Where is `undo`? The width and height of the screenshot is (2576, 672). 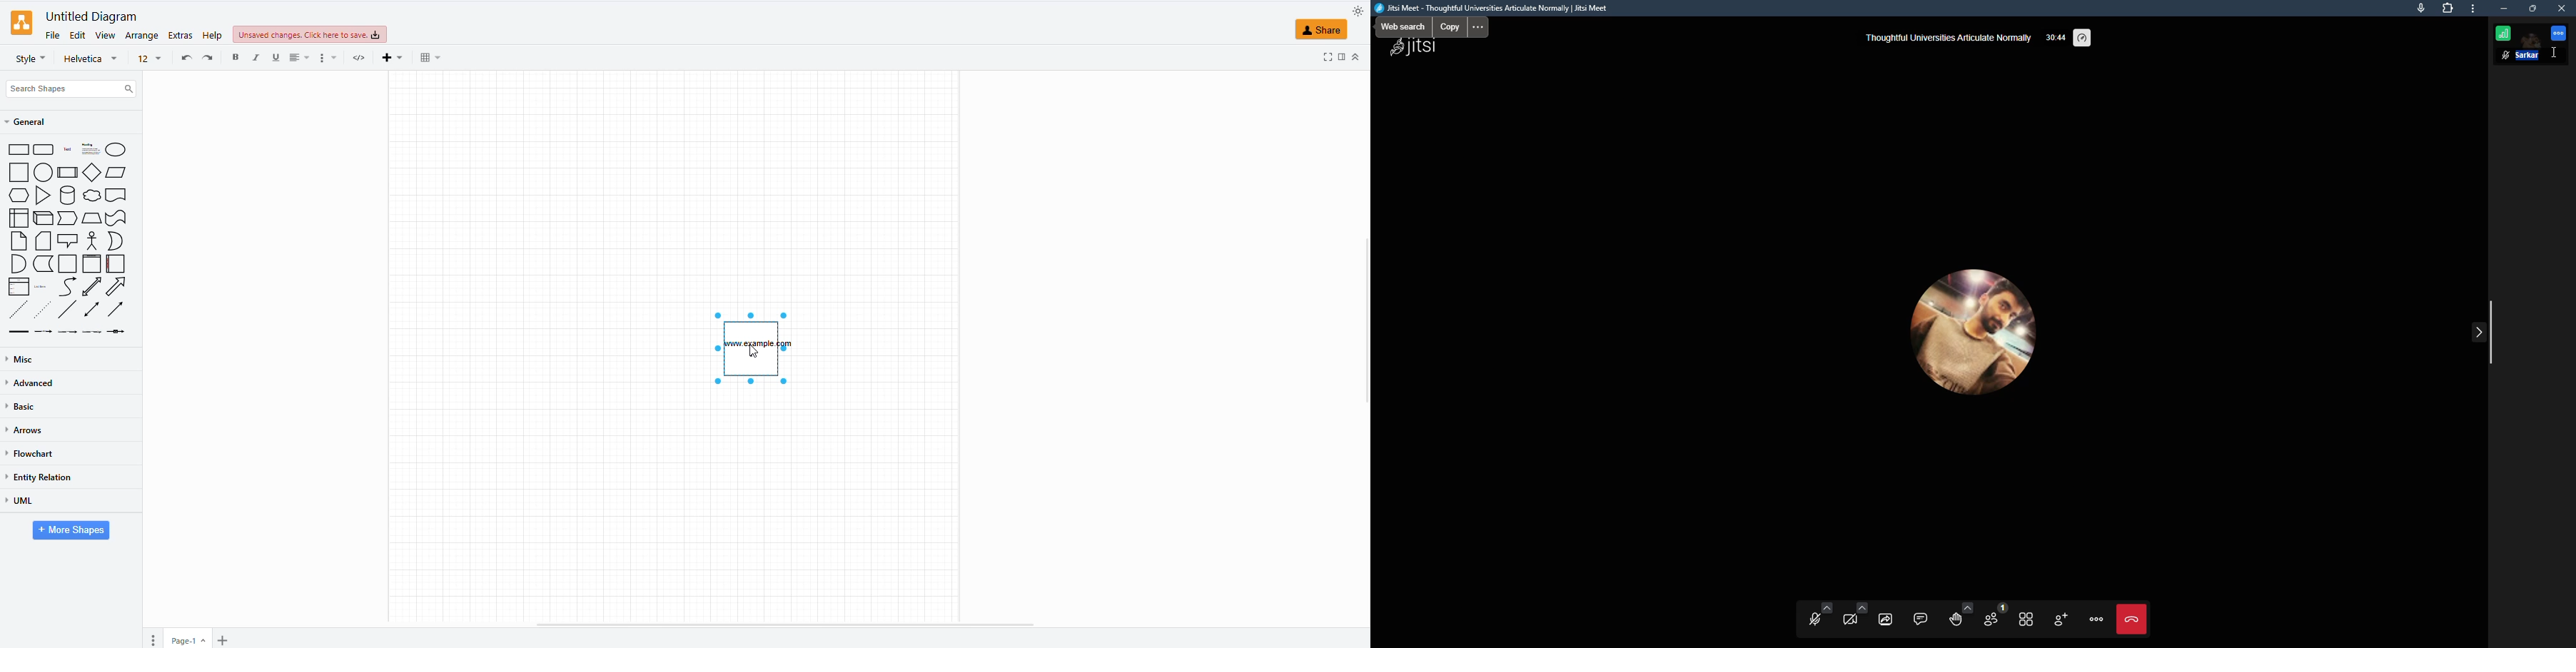 undo is located at coordinates (186, 56).